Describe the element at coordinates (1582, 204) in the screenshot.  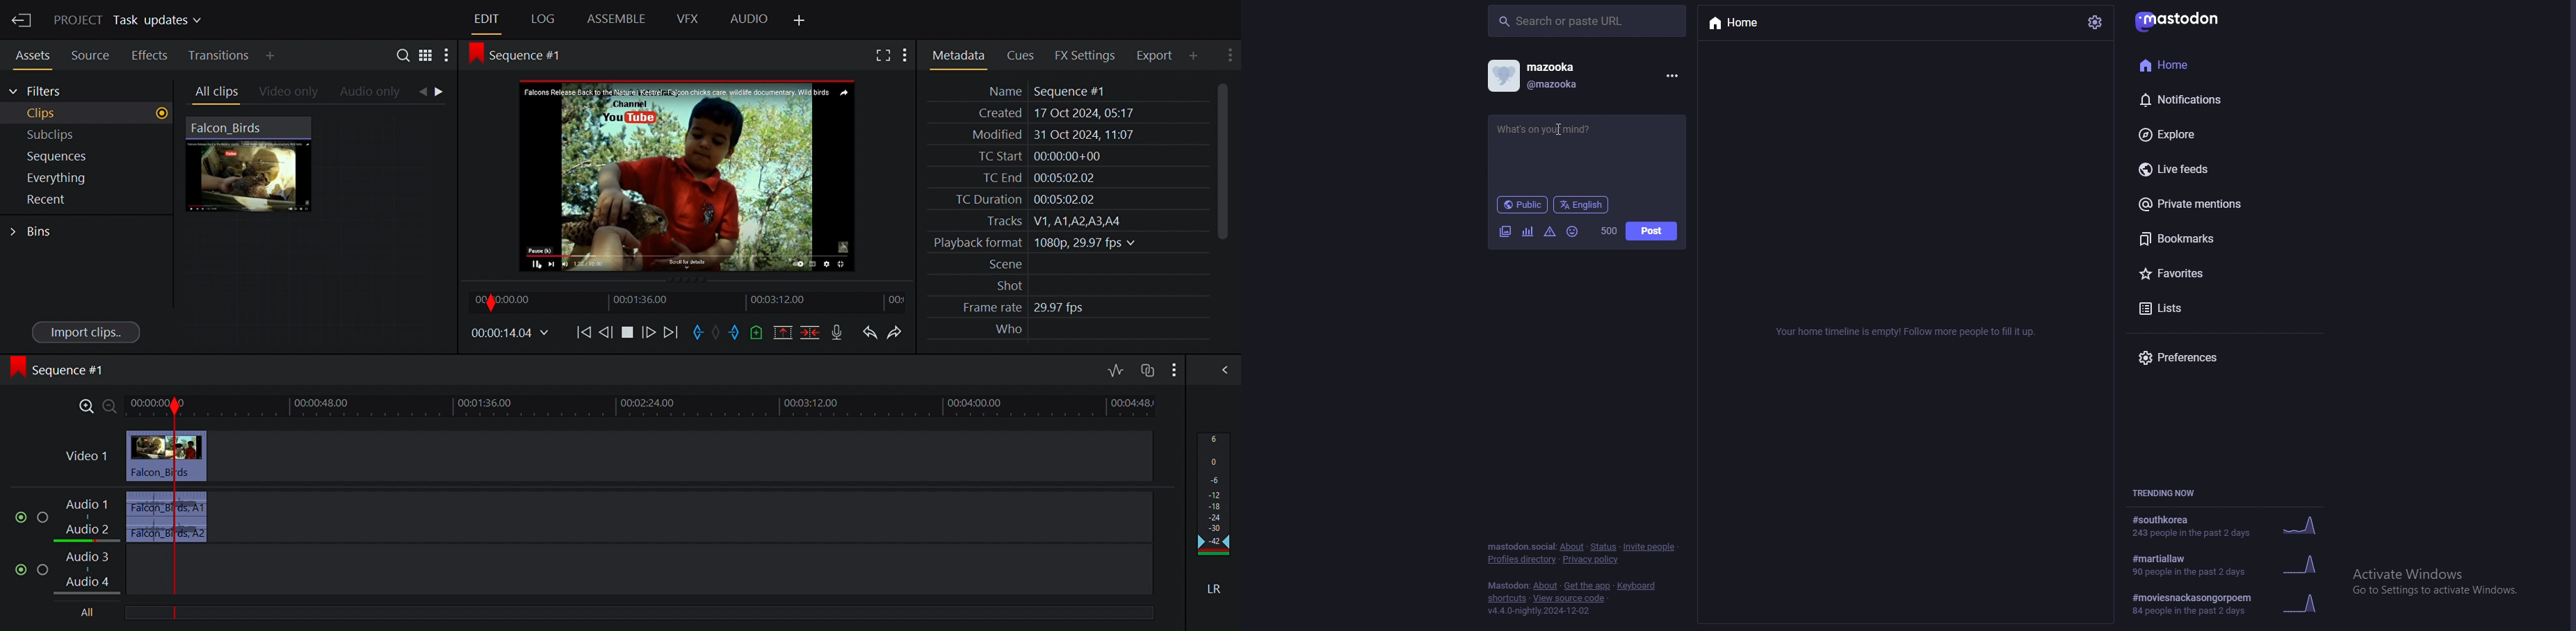
I see `language` at that location.